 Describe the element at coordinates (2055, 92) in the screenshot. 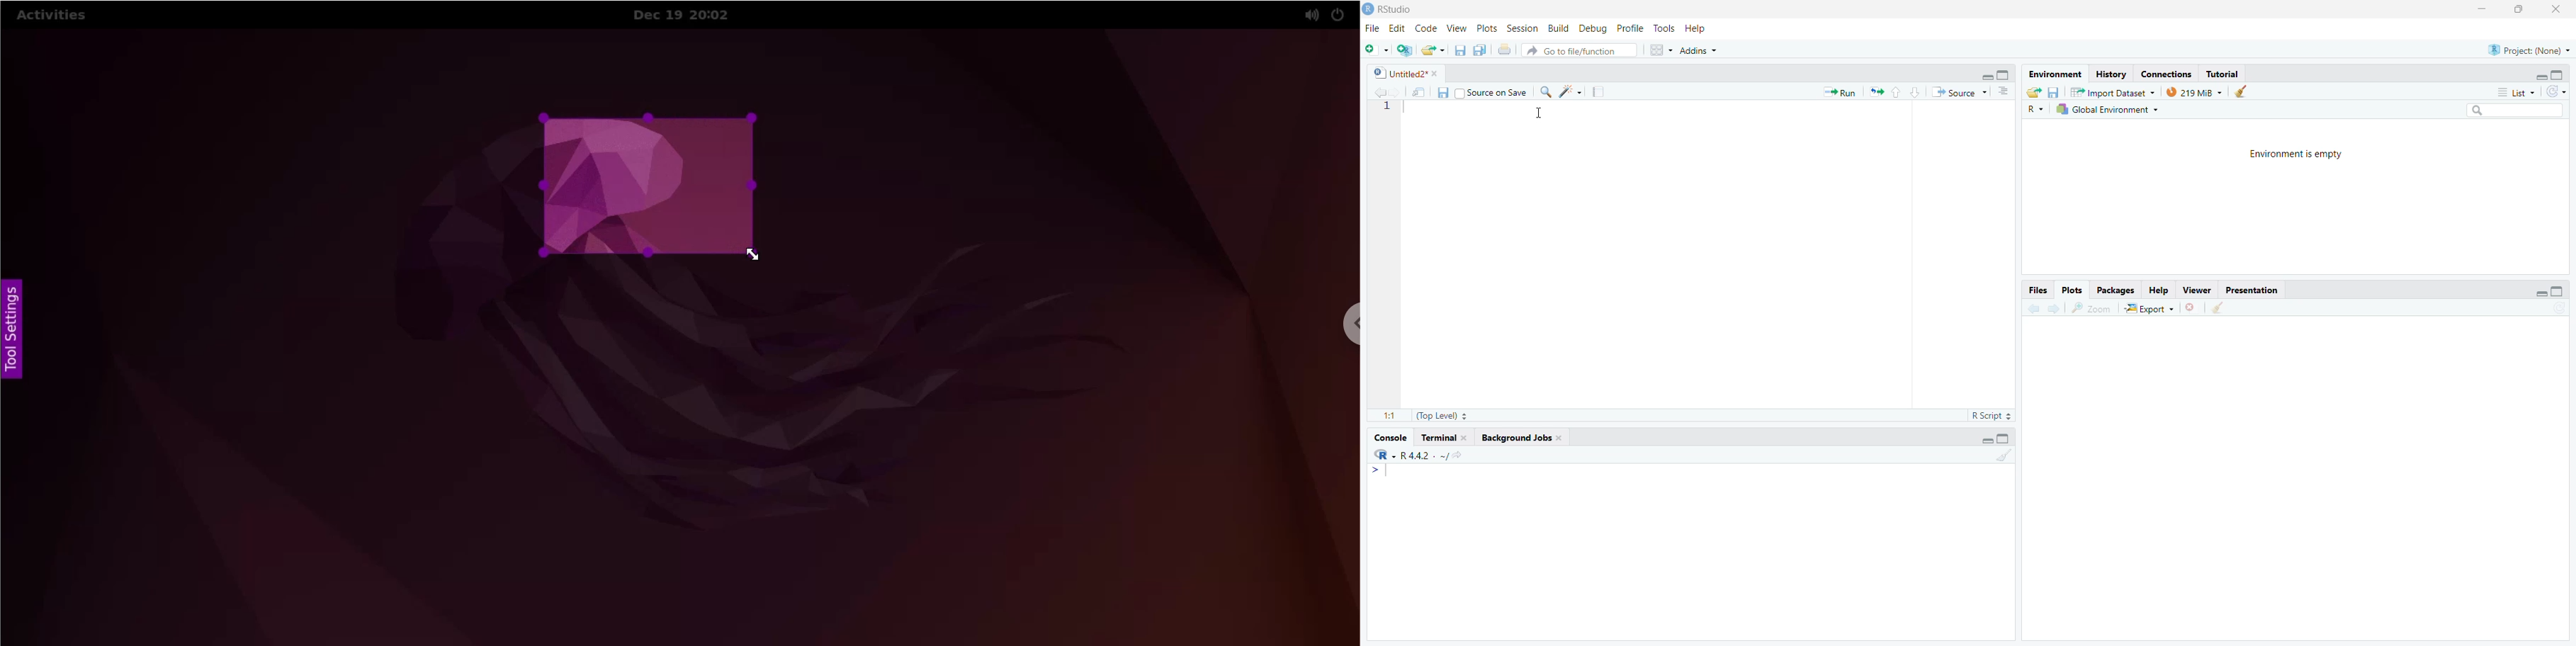

I see `Save` at that location.